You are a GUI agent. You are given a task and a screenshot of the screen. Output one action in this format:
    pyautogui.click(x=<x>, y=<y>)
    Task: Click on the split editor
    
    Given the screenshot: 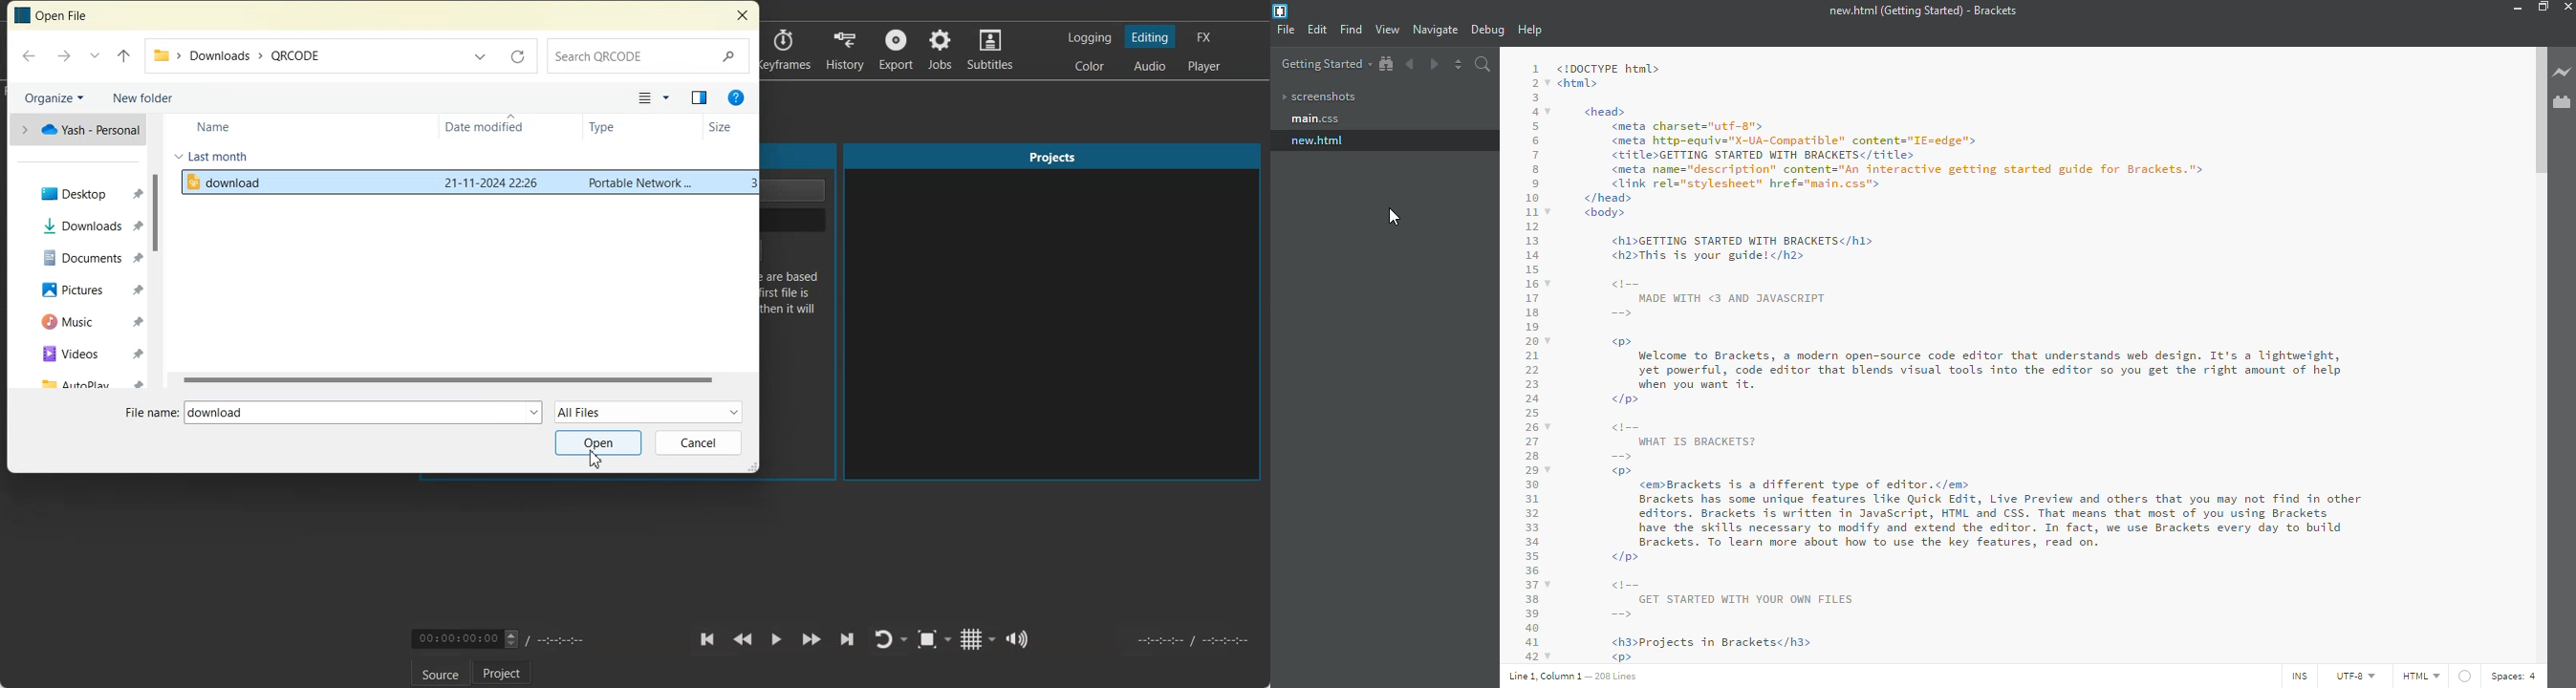 What is the action you would take?
    pyautogui.click(x=1459, y=64)
    